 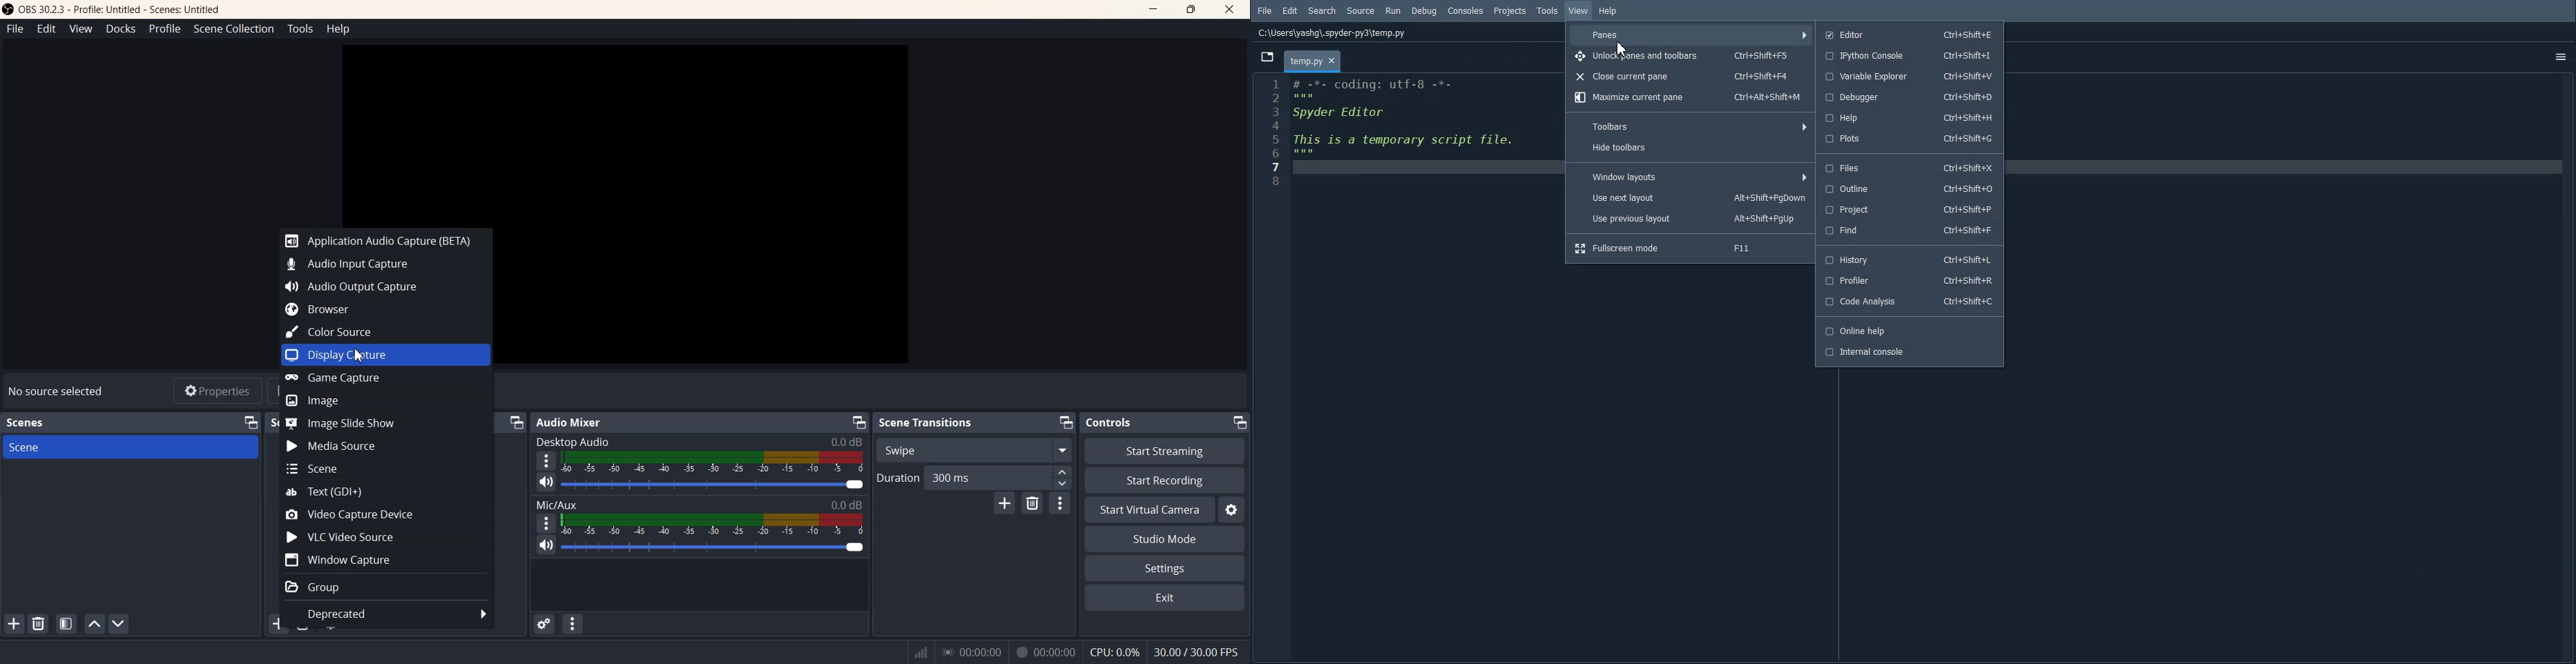 I want to click on Unlock panes and toolbars, so click(x=1690, y=56).